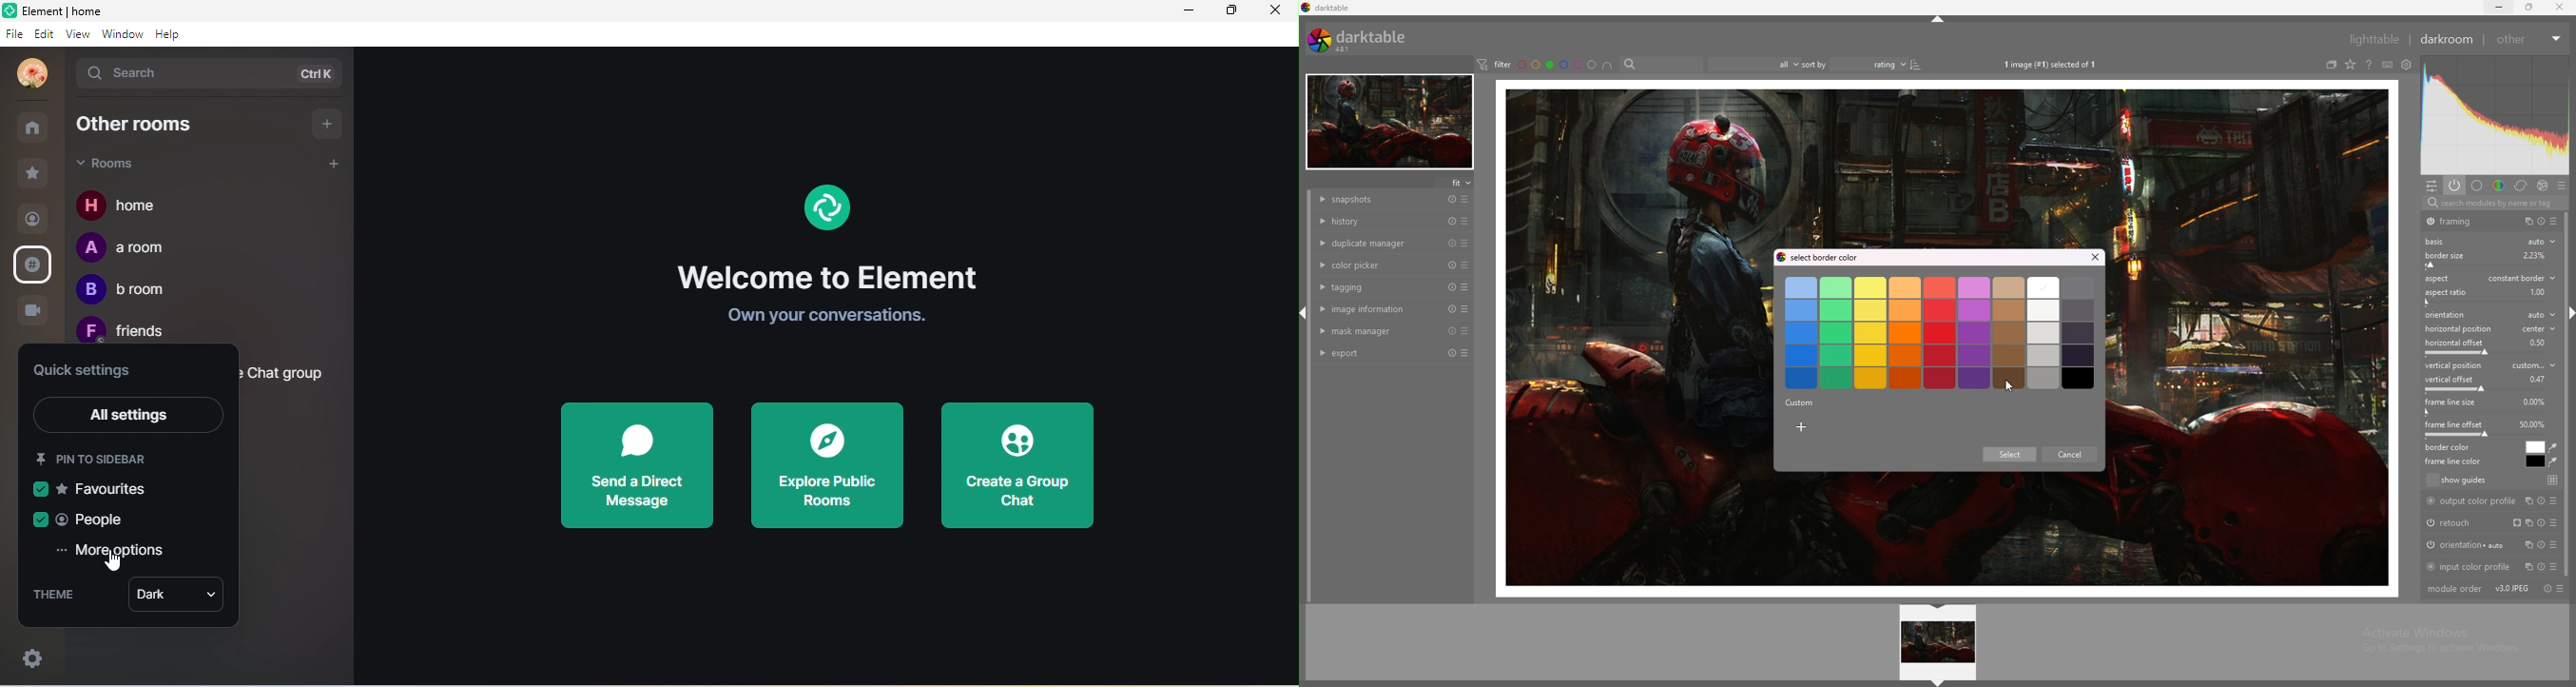 This screenshot has width=2576, height=700. I want to click on hide panel, so click(1939, 23).